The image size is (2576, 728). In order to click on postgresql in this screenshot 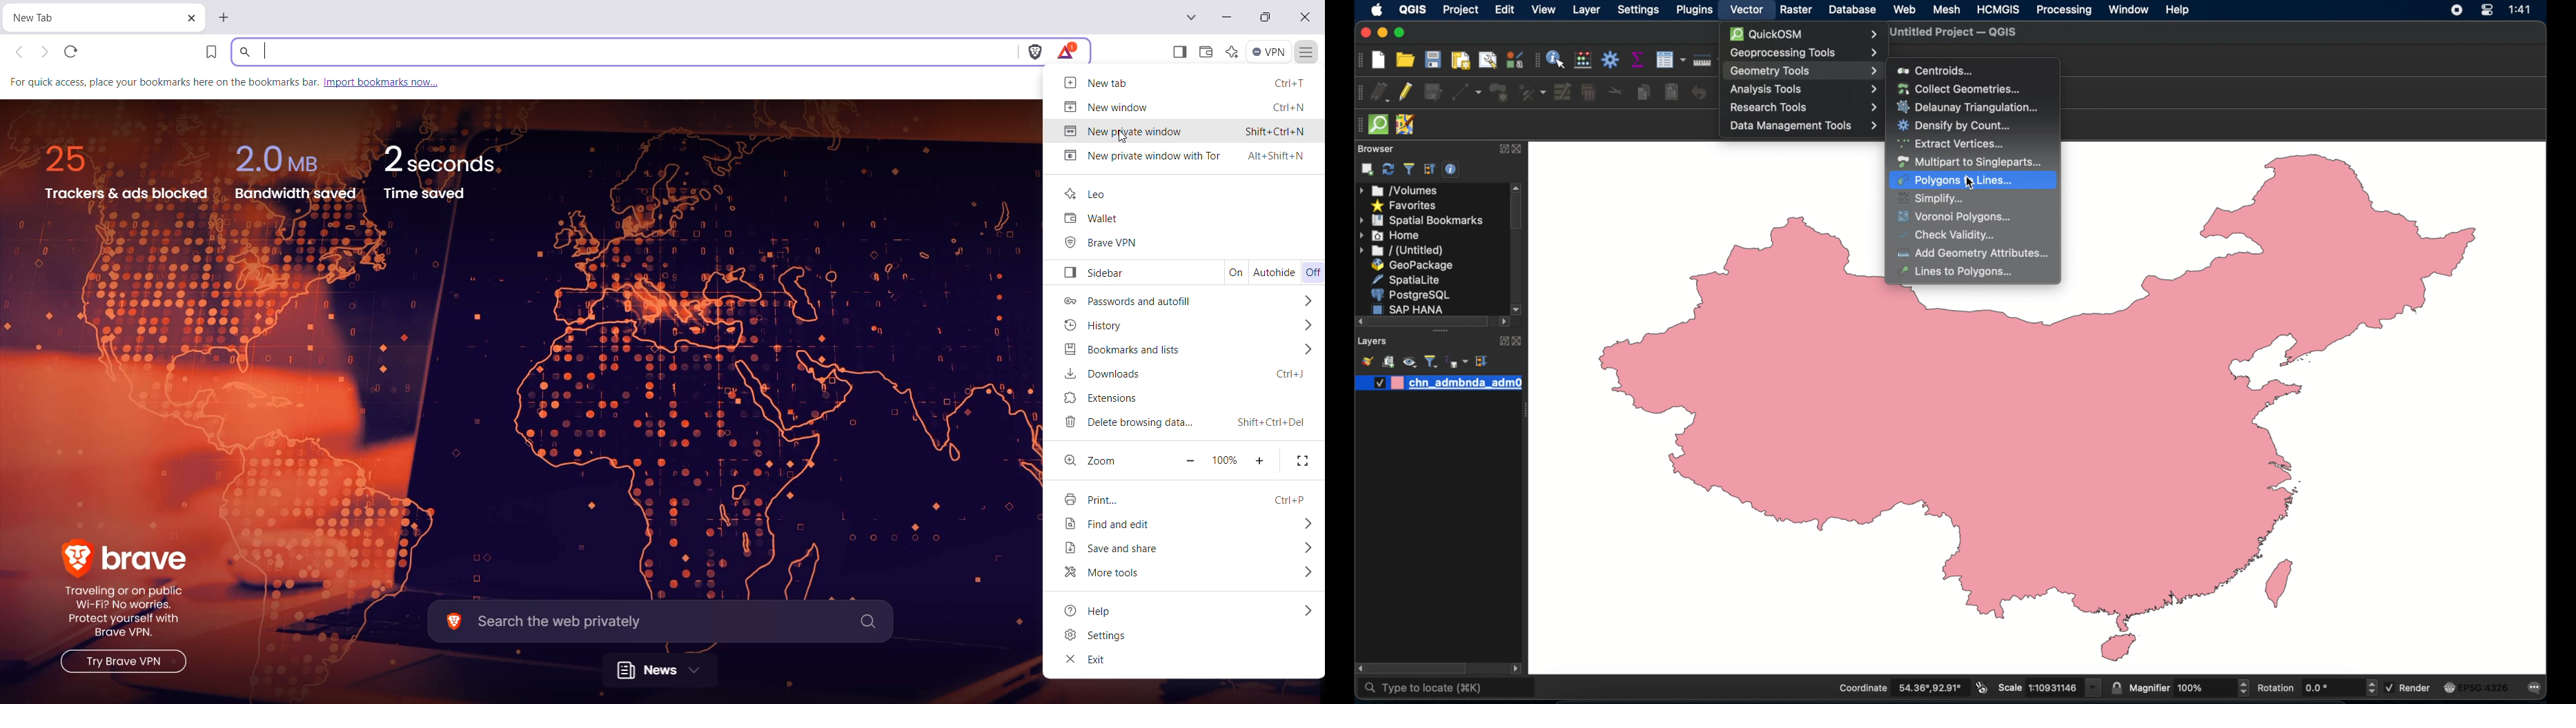, I will do `click(1409, 295)`.